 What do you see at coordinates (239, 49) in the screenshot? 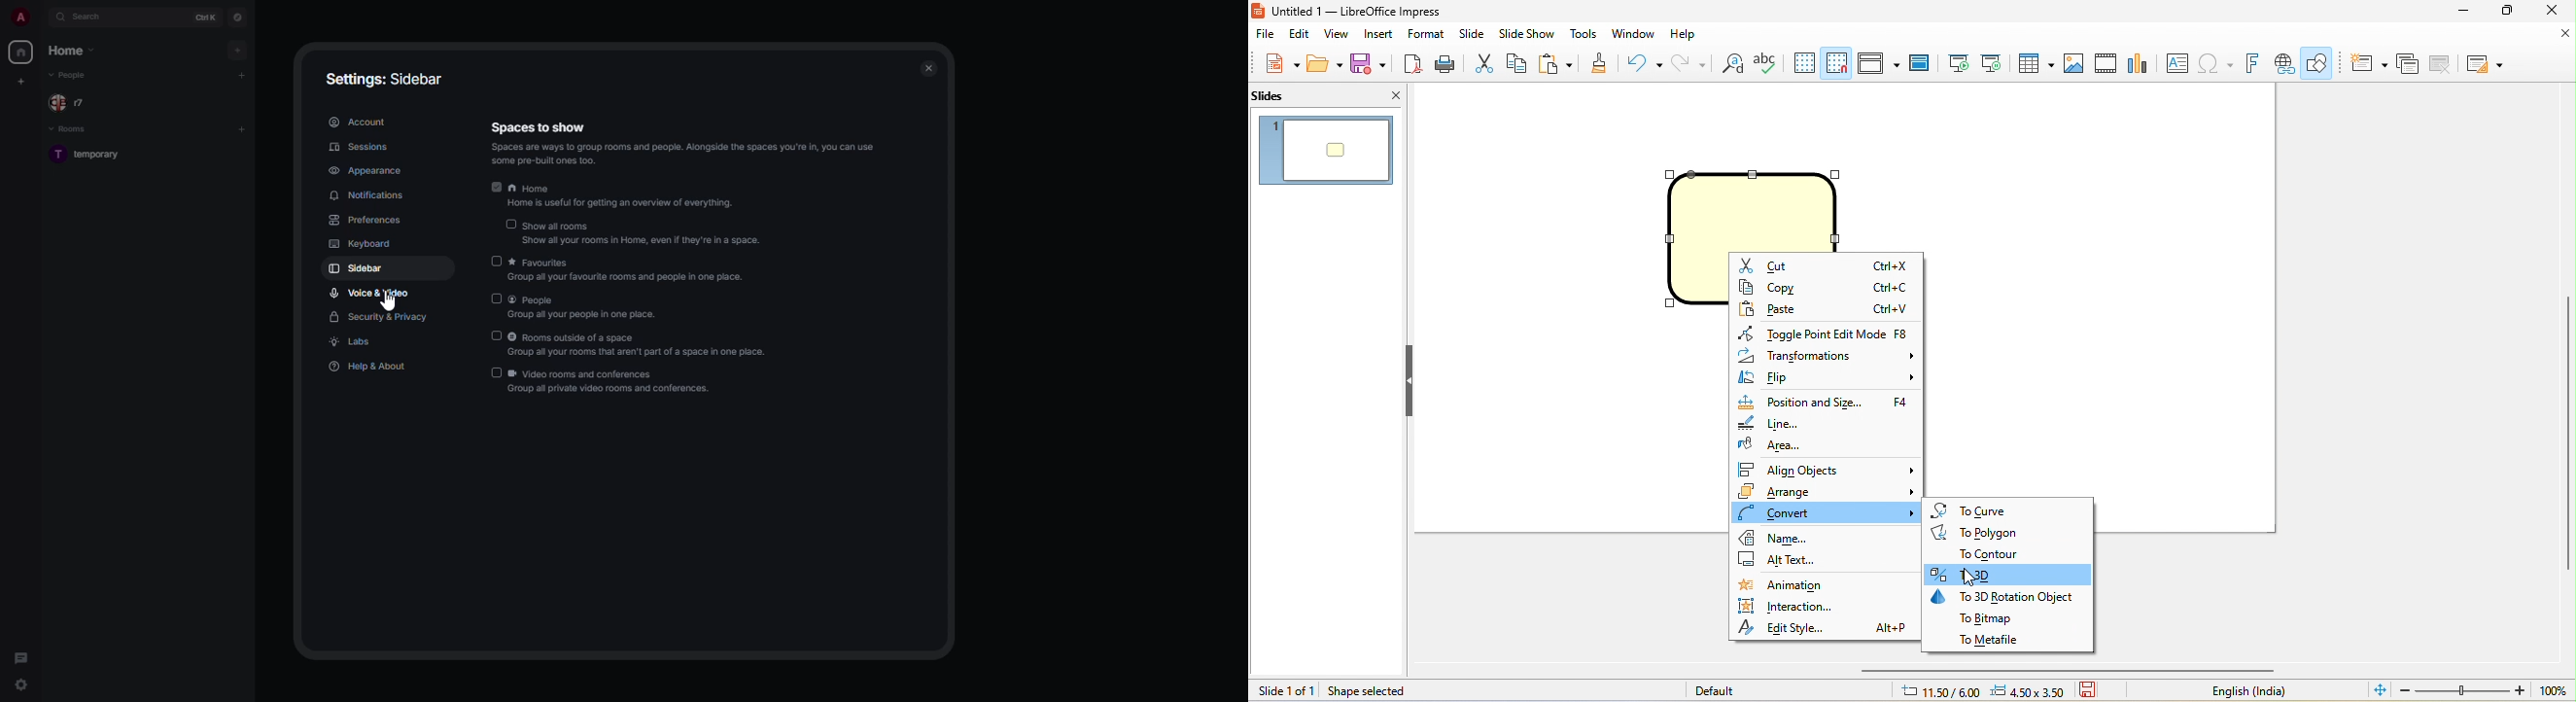
I see `add` at bounding box center [239, 49].